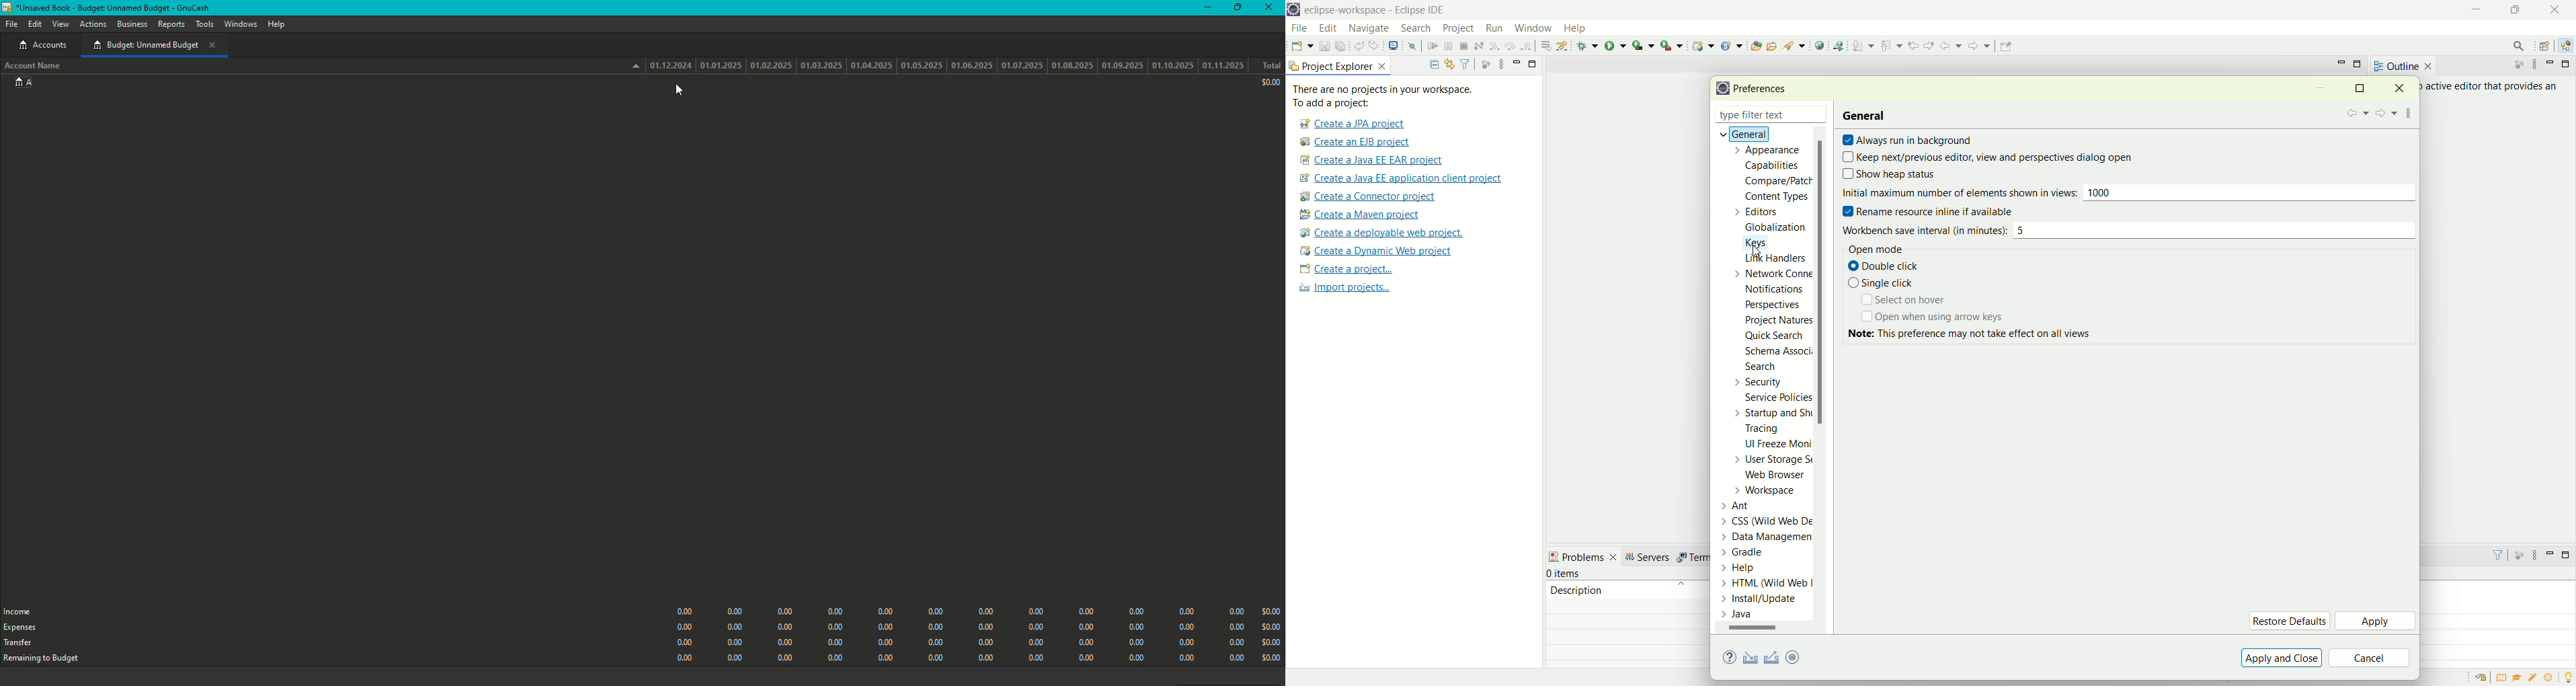 The width and height of the screenshot is (2576, 700). What do you see at coordinates (1271, 7) in the screenshot?
I see `Close` at bounding box center [1271, 7].